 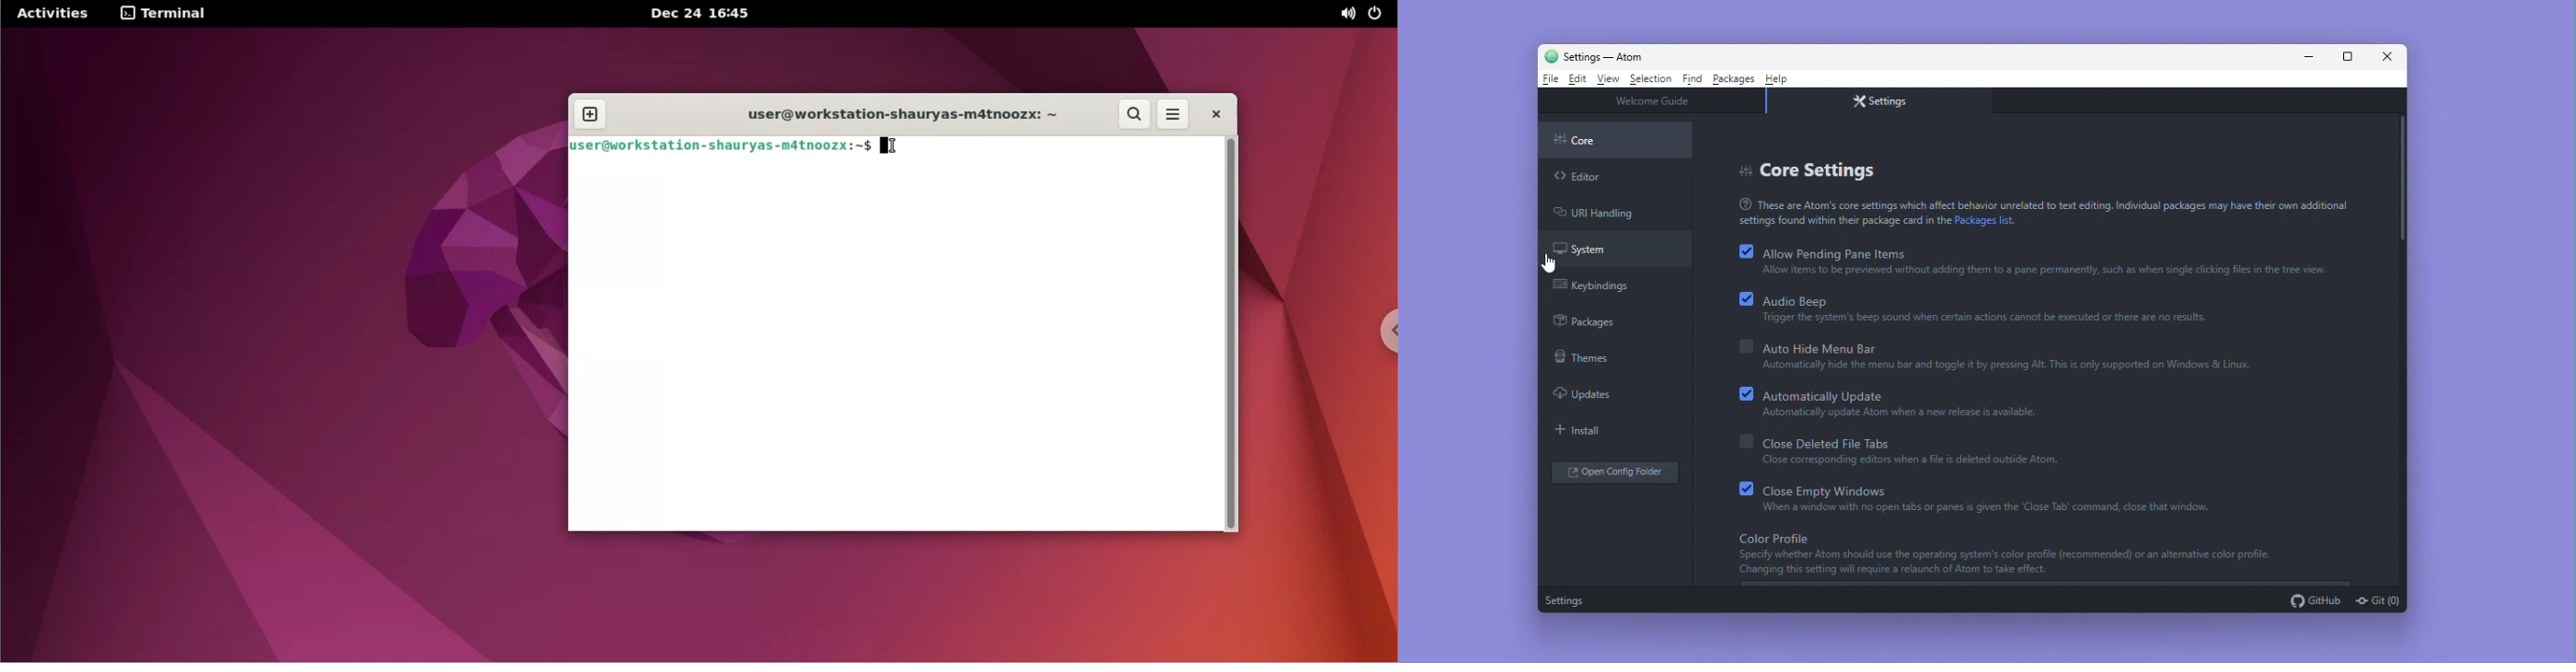 I want to click on Find, so click(x=1693, y=77).